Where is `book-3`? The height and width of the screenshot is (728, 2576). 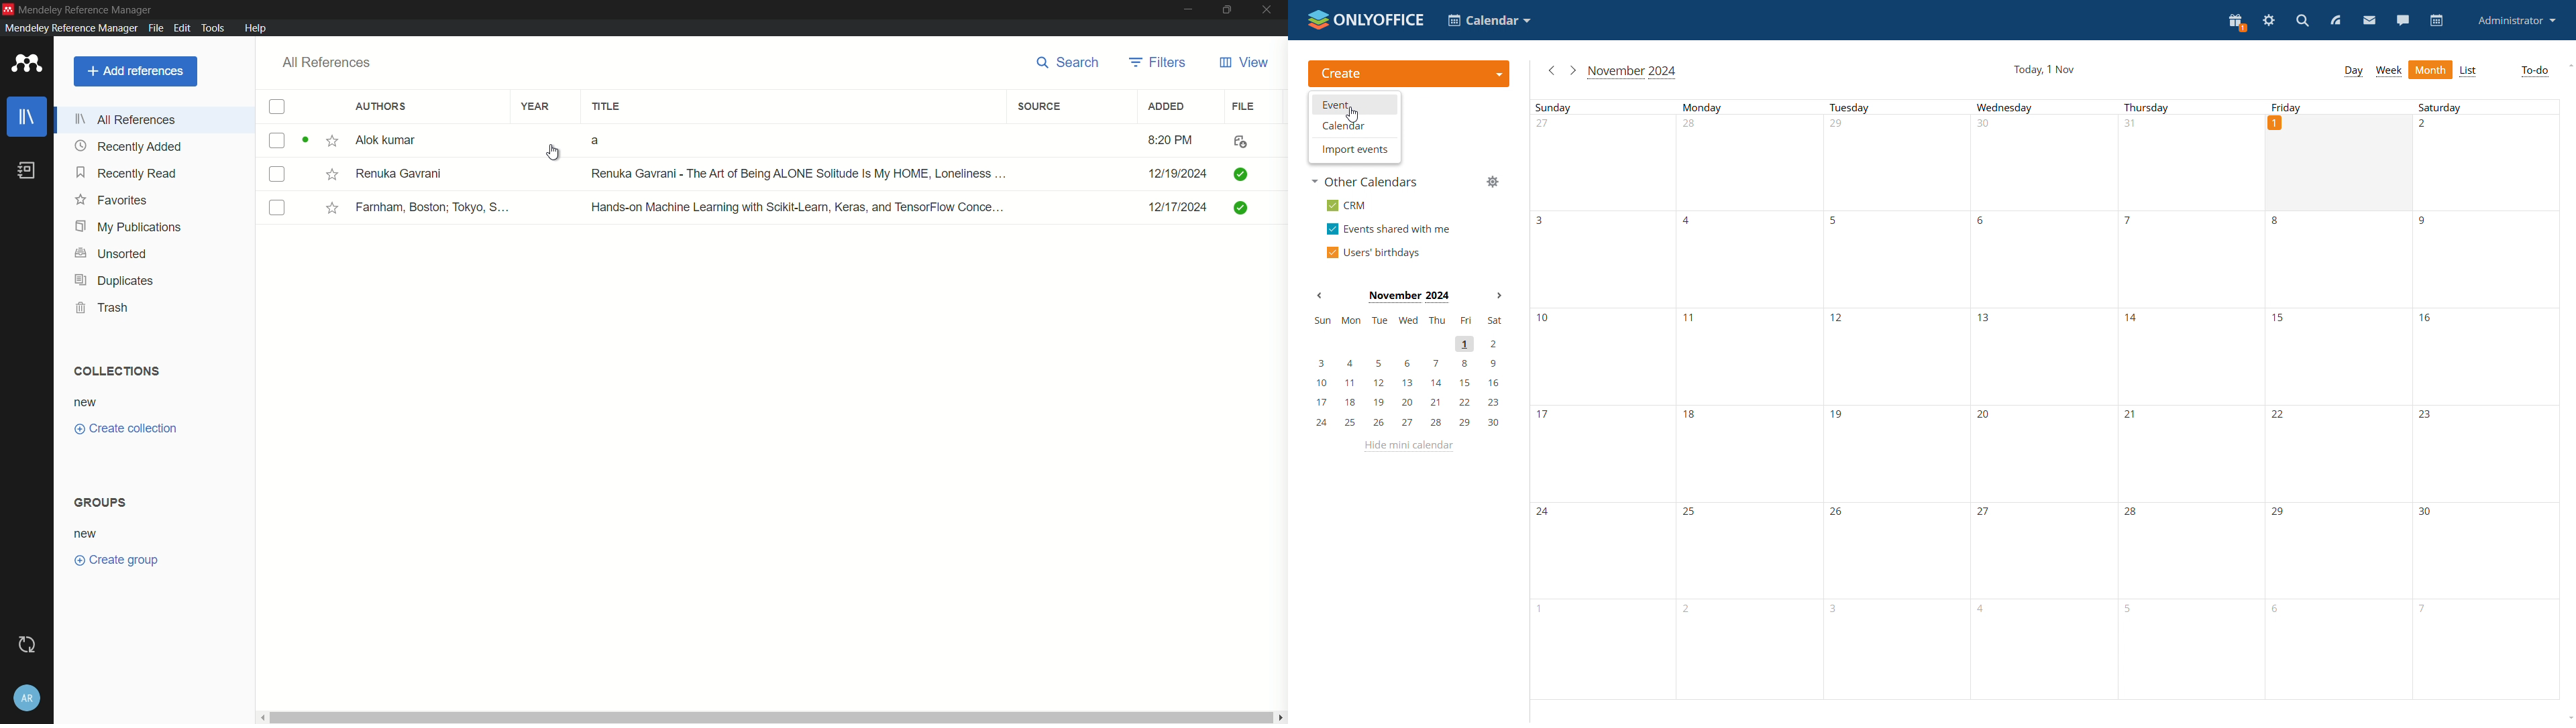 book-3 is located at coordinates (764, 207).